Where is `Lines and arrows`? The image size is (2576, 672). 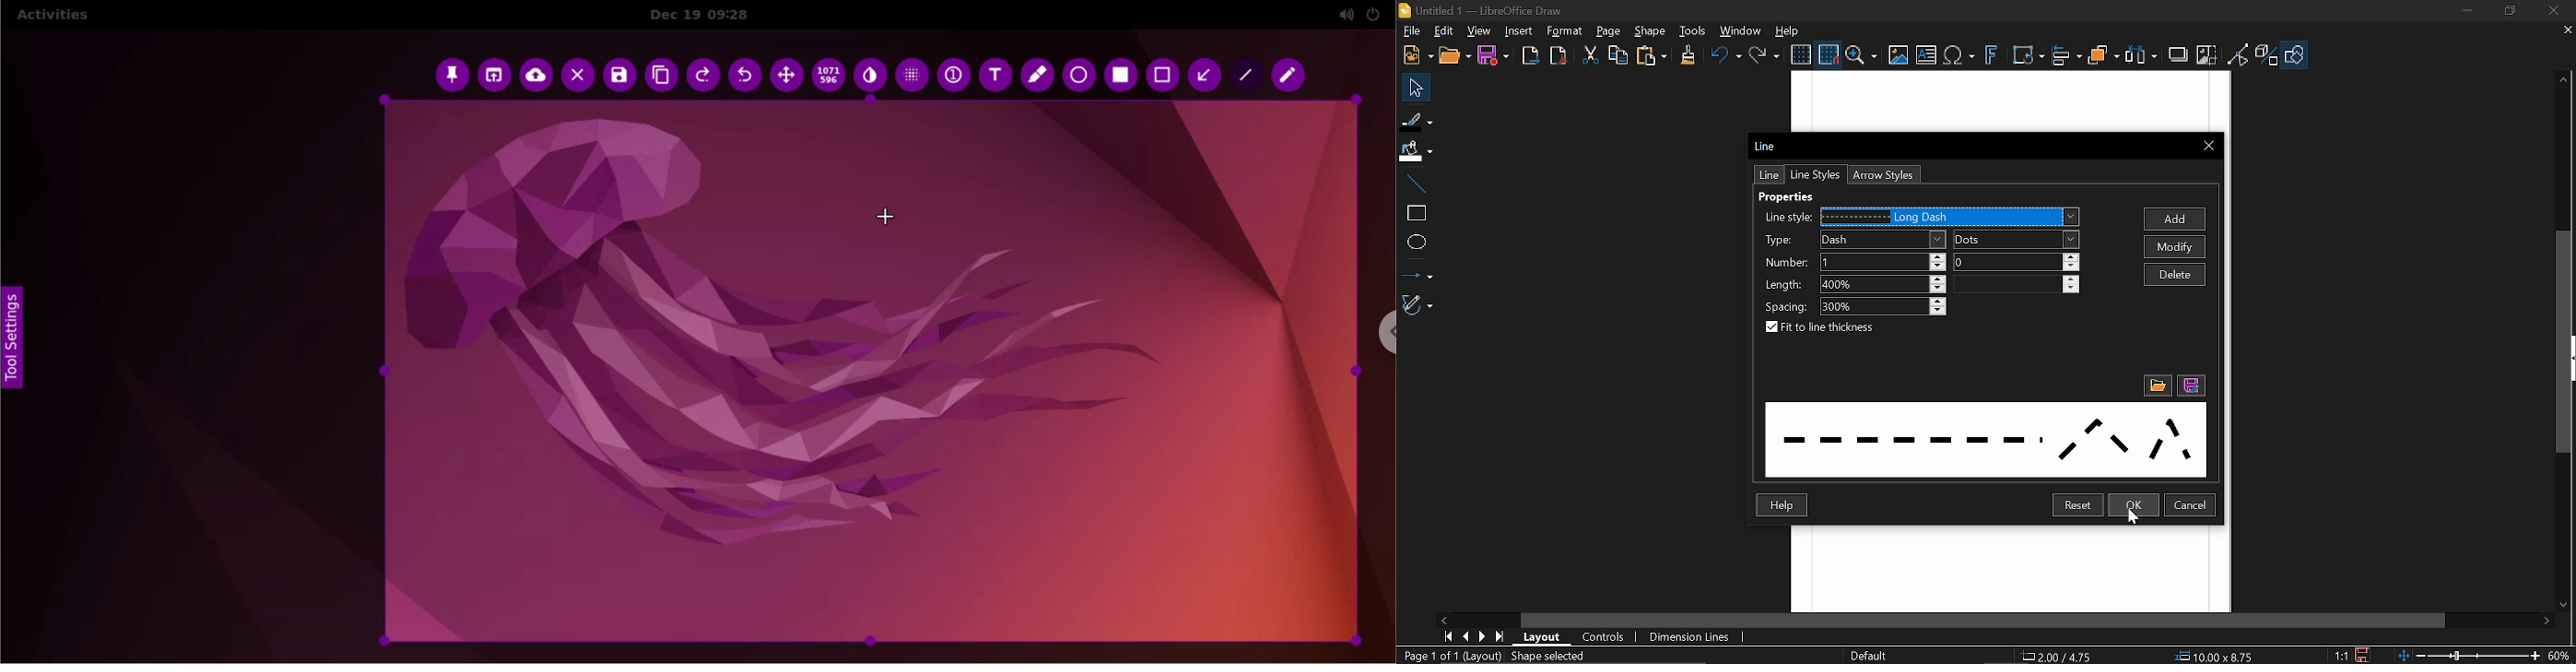
Lines and arrows is located at coordinates (1417, 271).